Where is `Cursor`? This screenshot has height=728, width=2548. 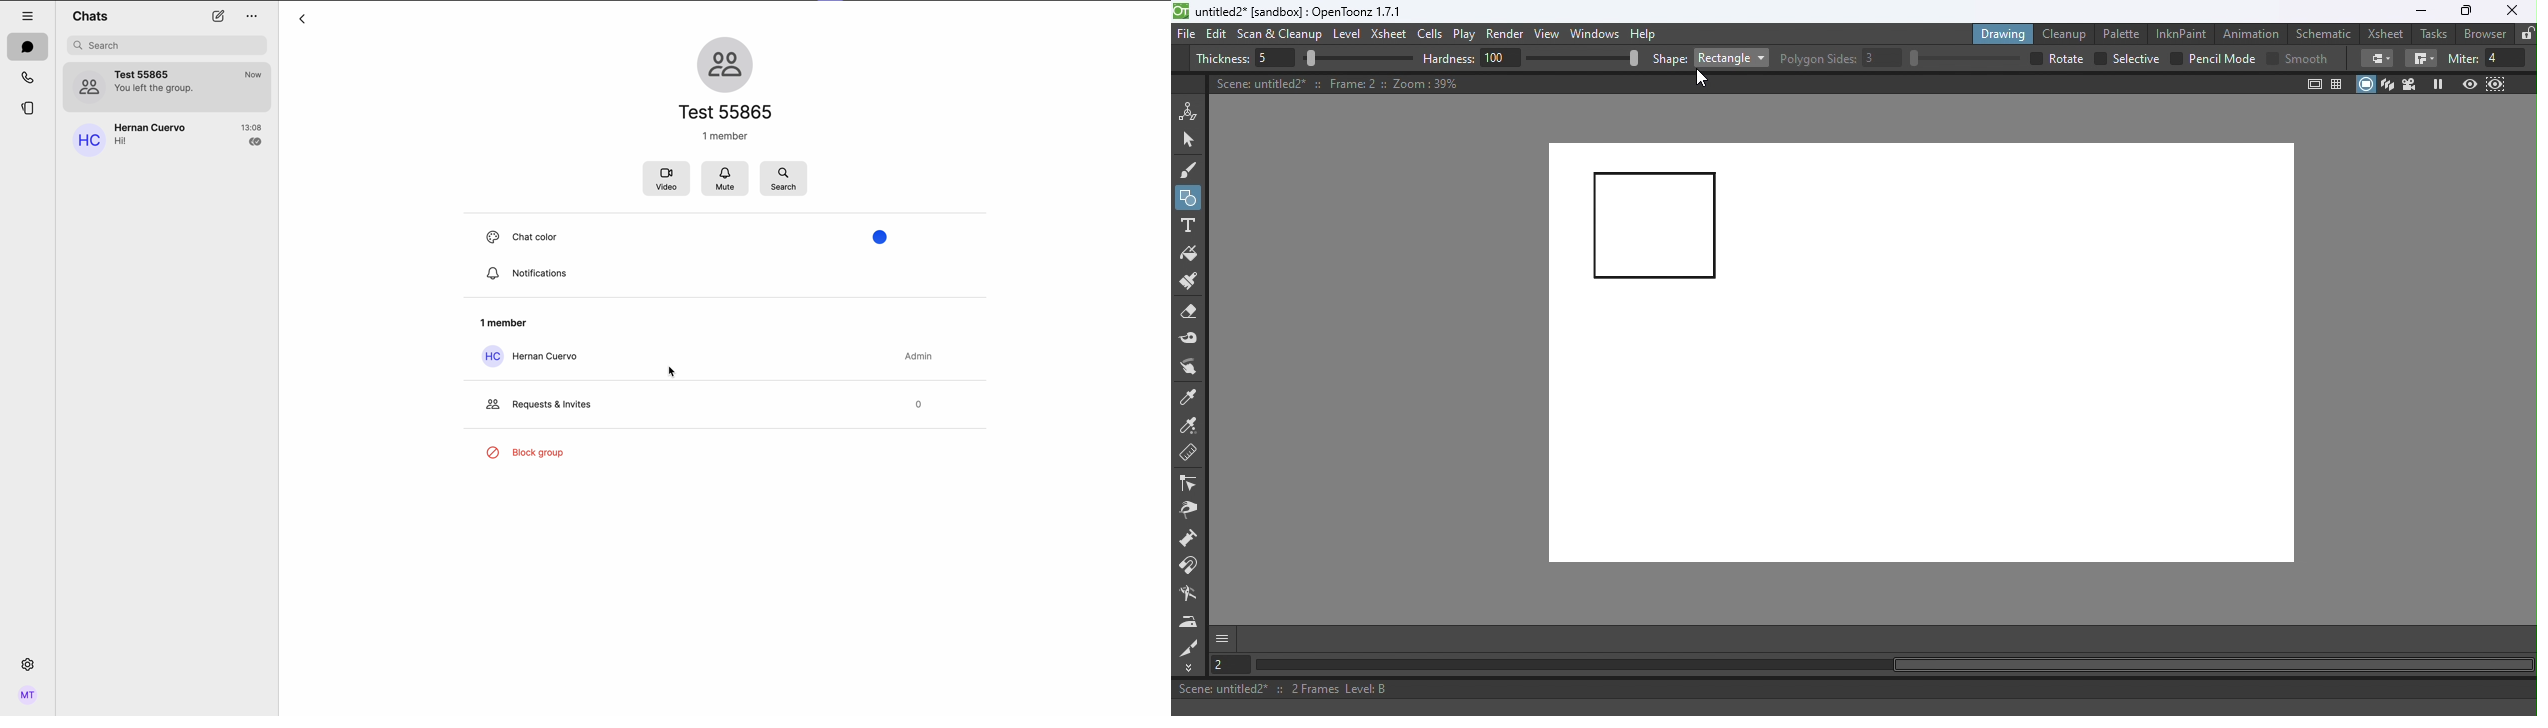
Cursor is located at coordinates (1703, 81).